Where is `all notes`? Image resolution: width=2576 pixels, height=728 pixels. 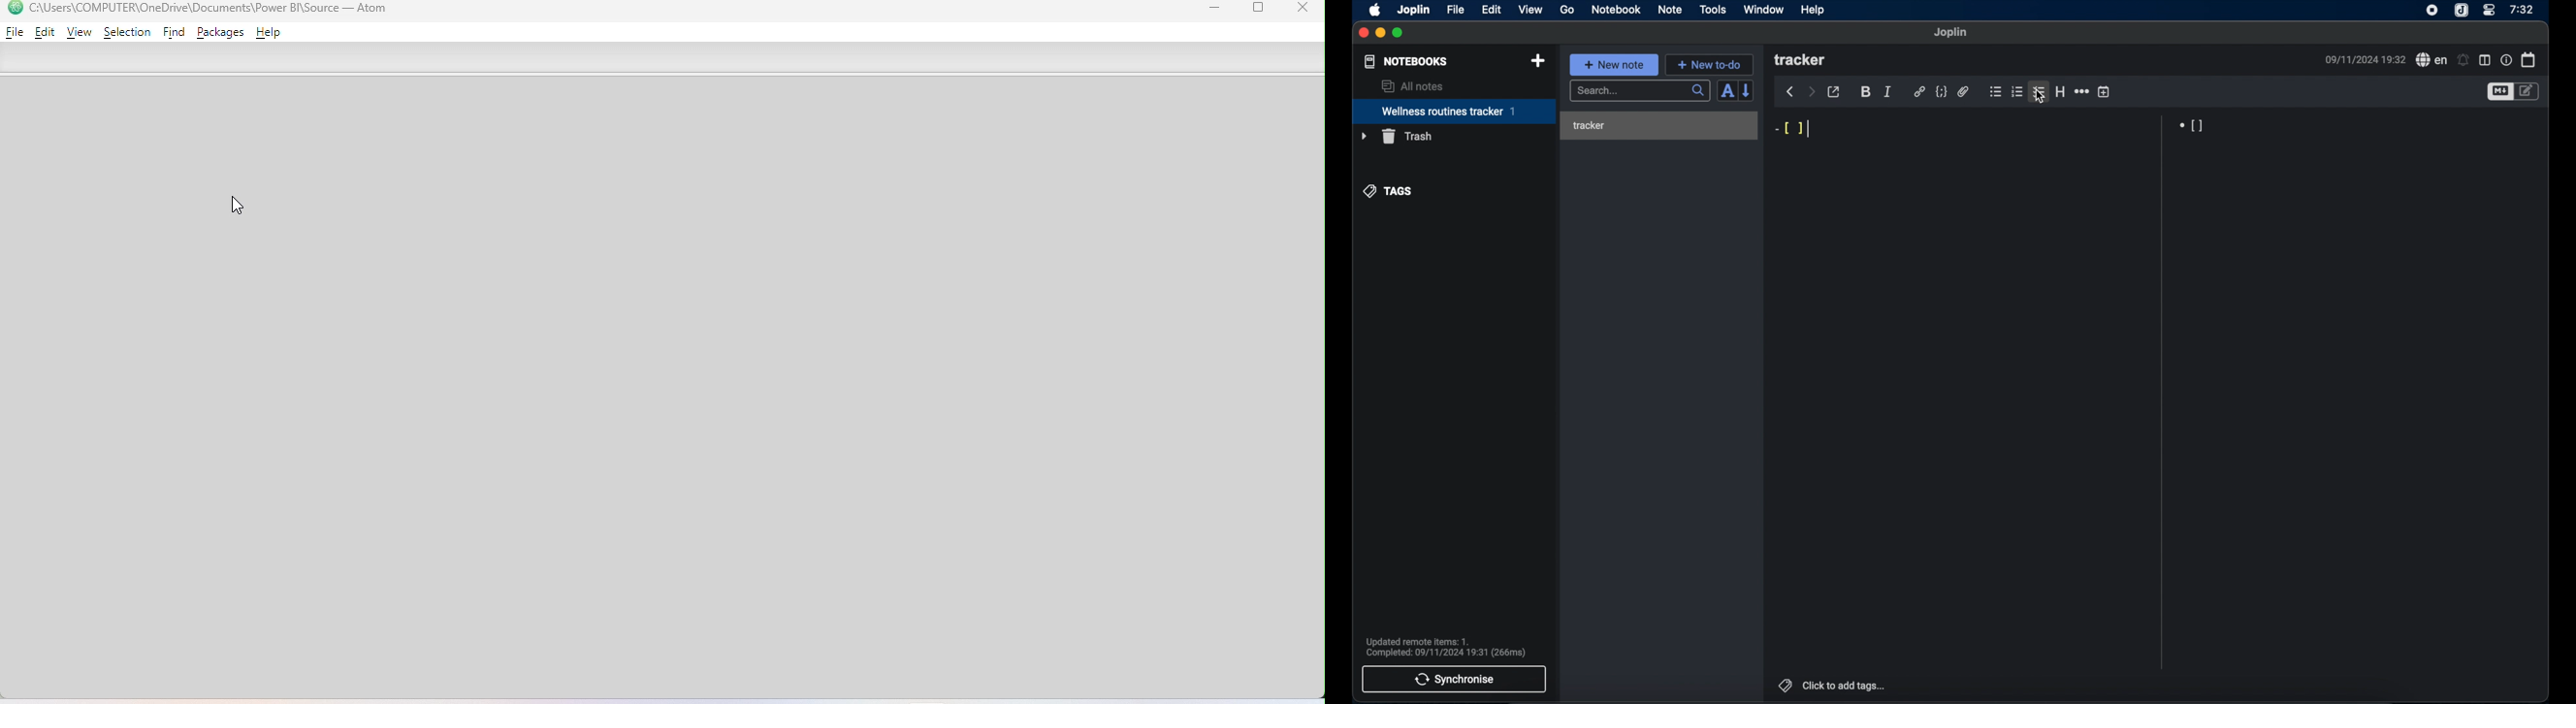
all notes is located at coordinates (1412, 86).